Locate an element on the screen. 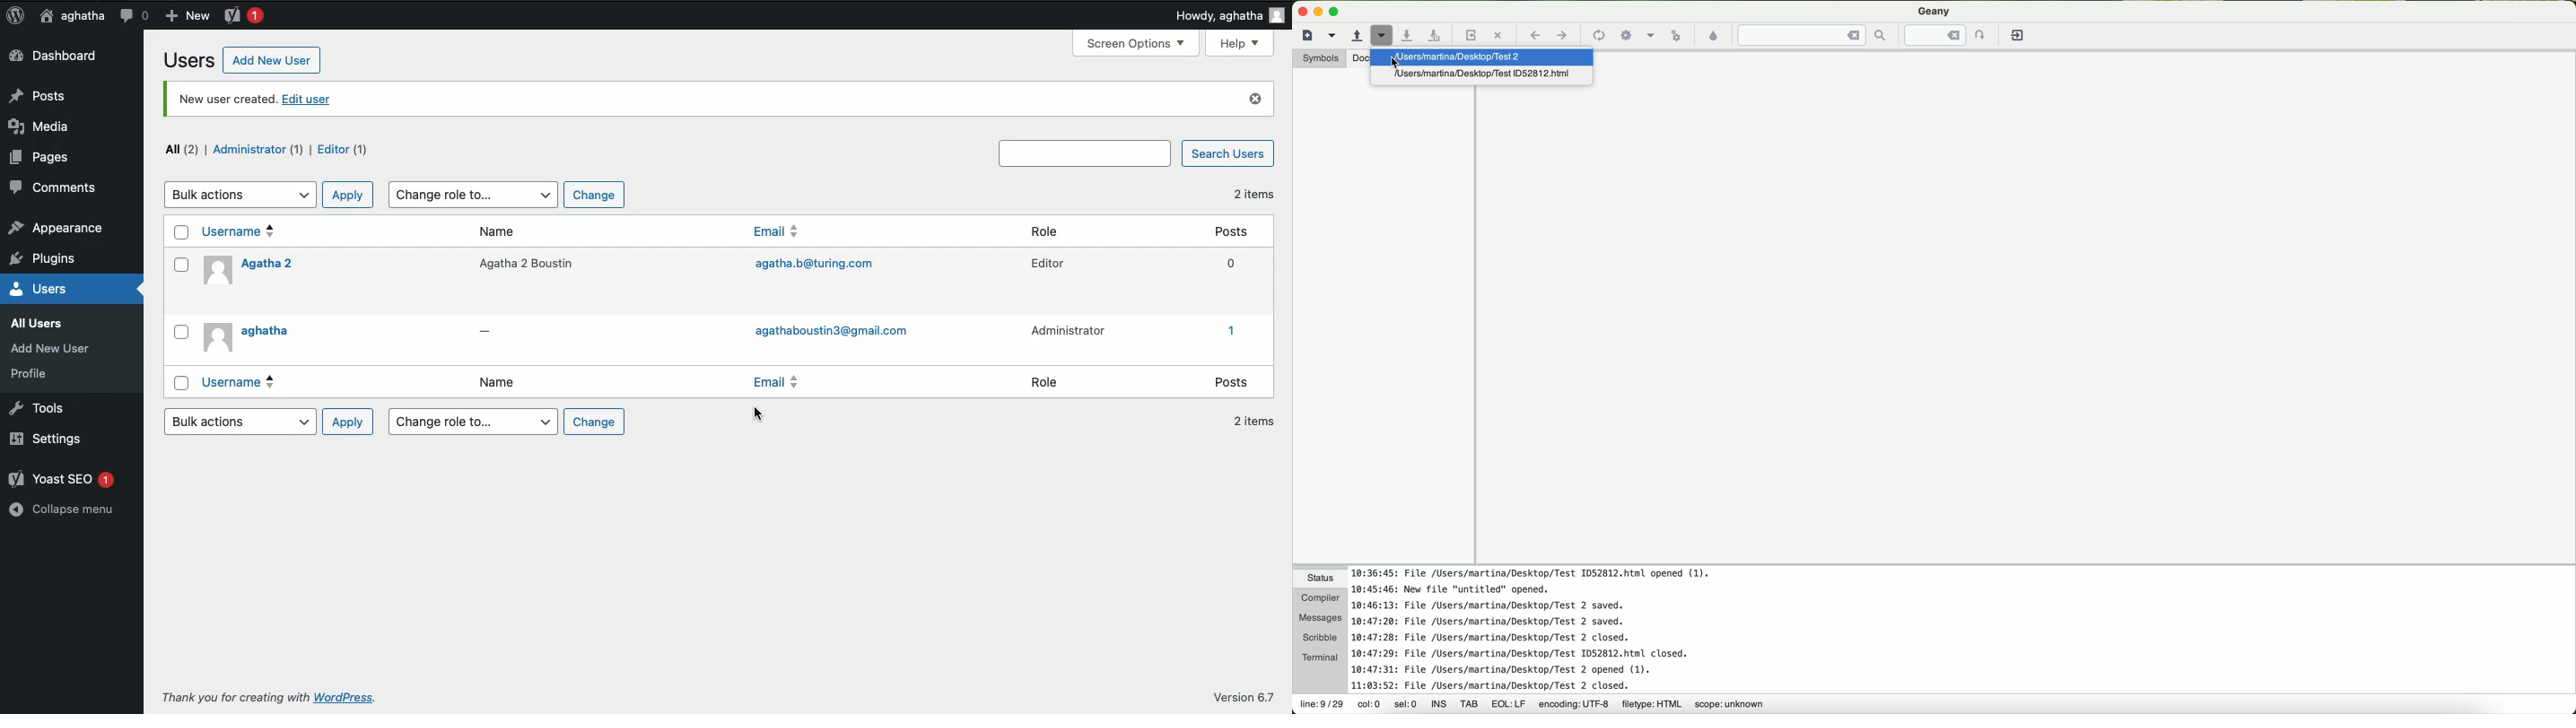 The width and height of the screenshot is (2576, 728). plugins is located at coordinates (52, 259).